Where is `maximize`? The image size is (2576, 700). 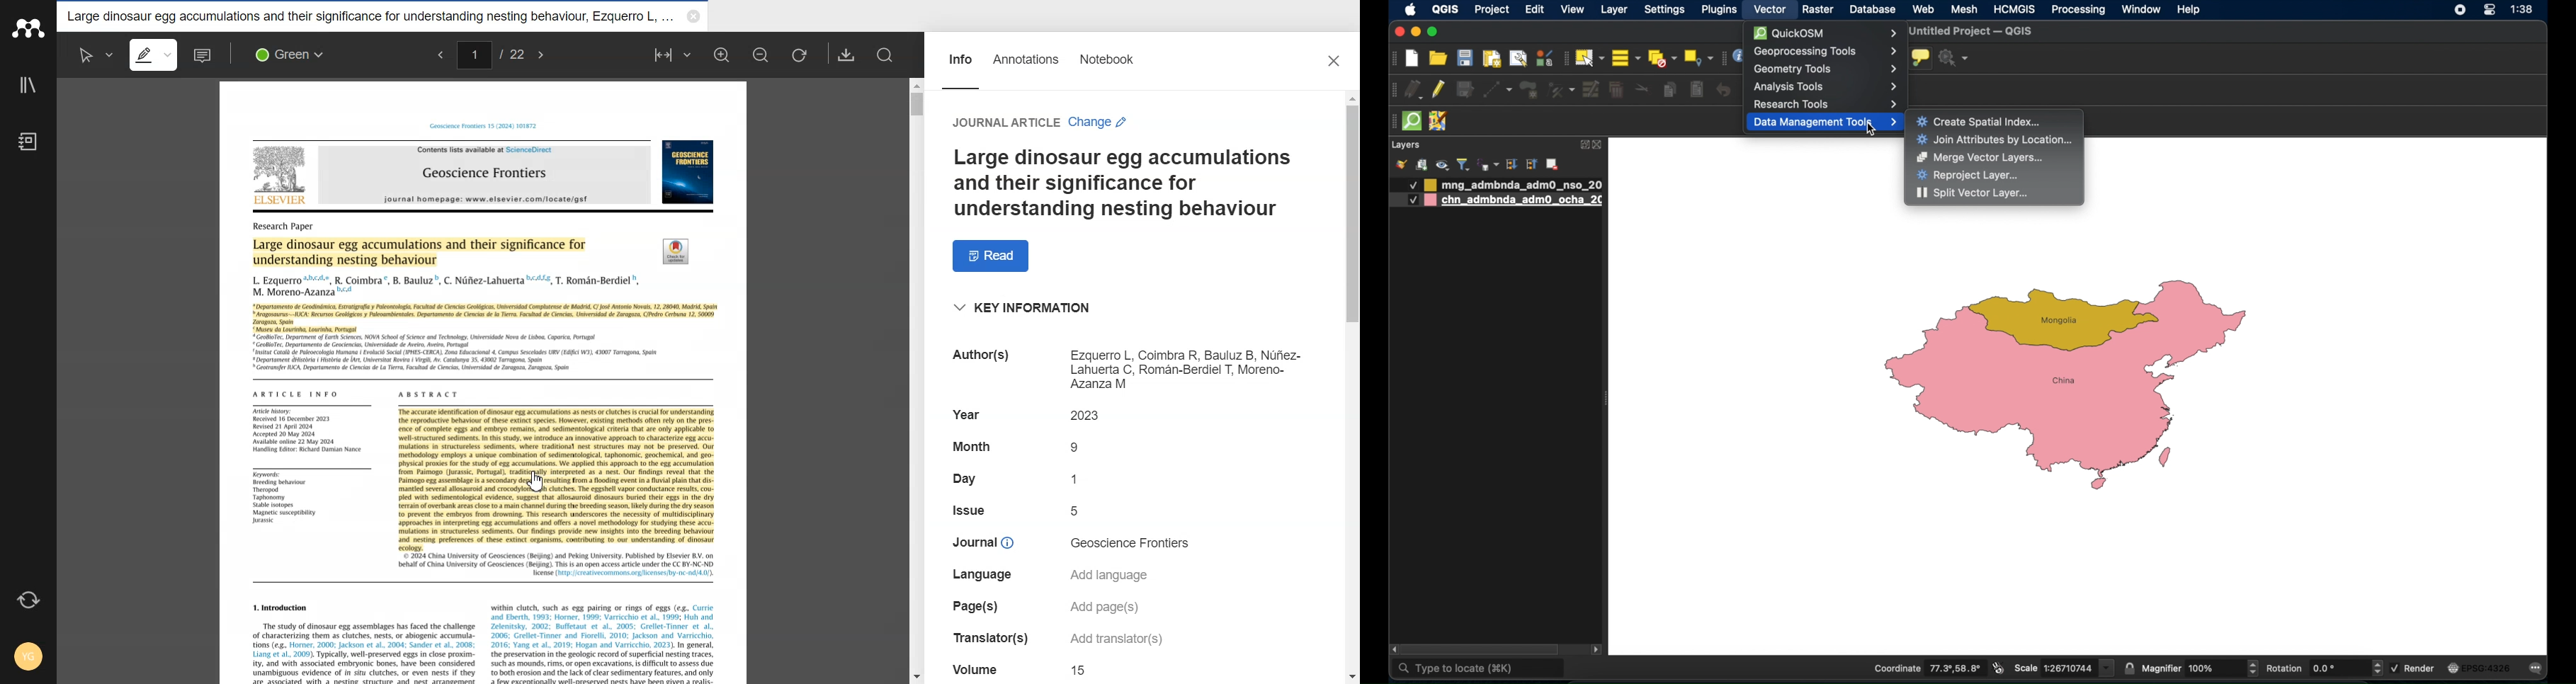
maximize is located at coordinates (1433, 32).